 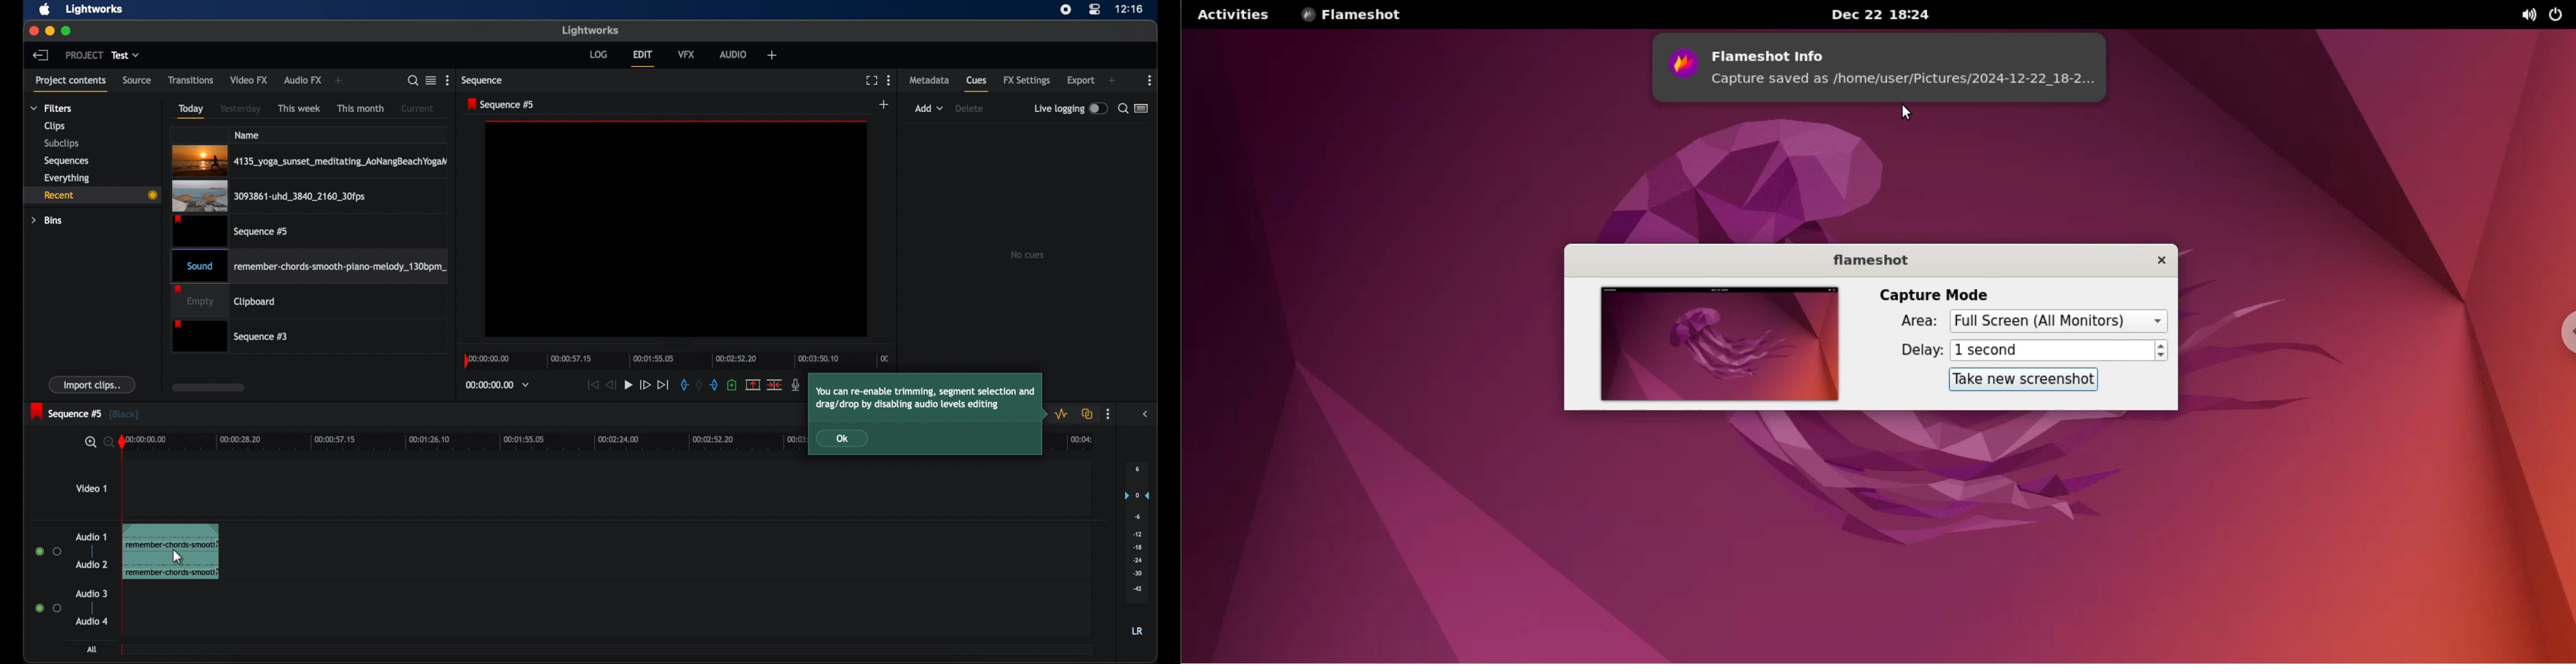 I want to click on sequence #5, so click(x=229, y=231).